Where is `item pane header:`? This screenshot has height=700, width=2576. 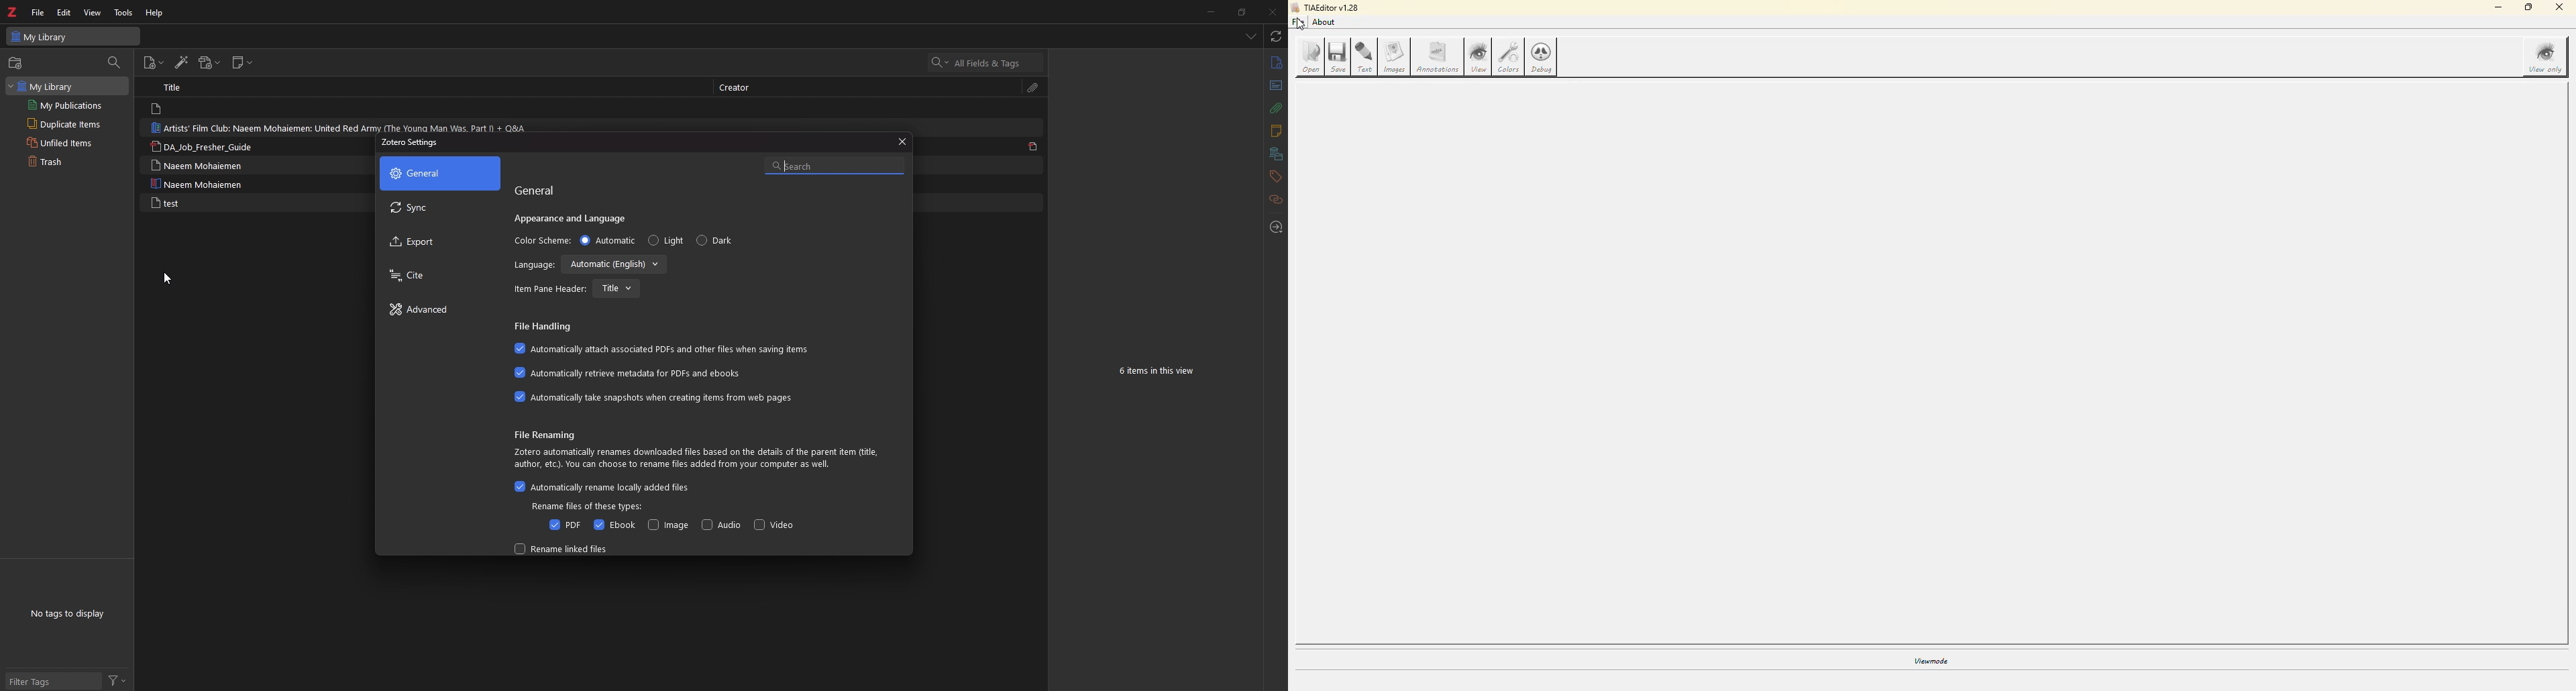
item pane header: is located at coordinates (550, 289).